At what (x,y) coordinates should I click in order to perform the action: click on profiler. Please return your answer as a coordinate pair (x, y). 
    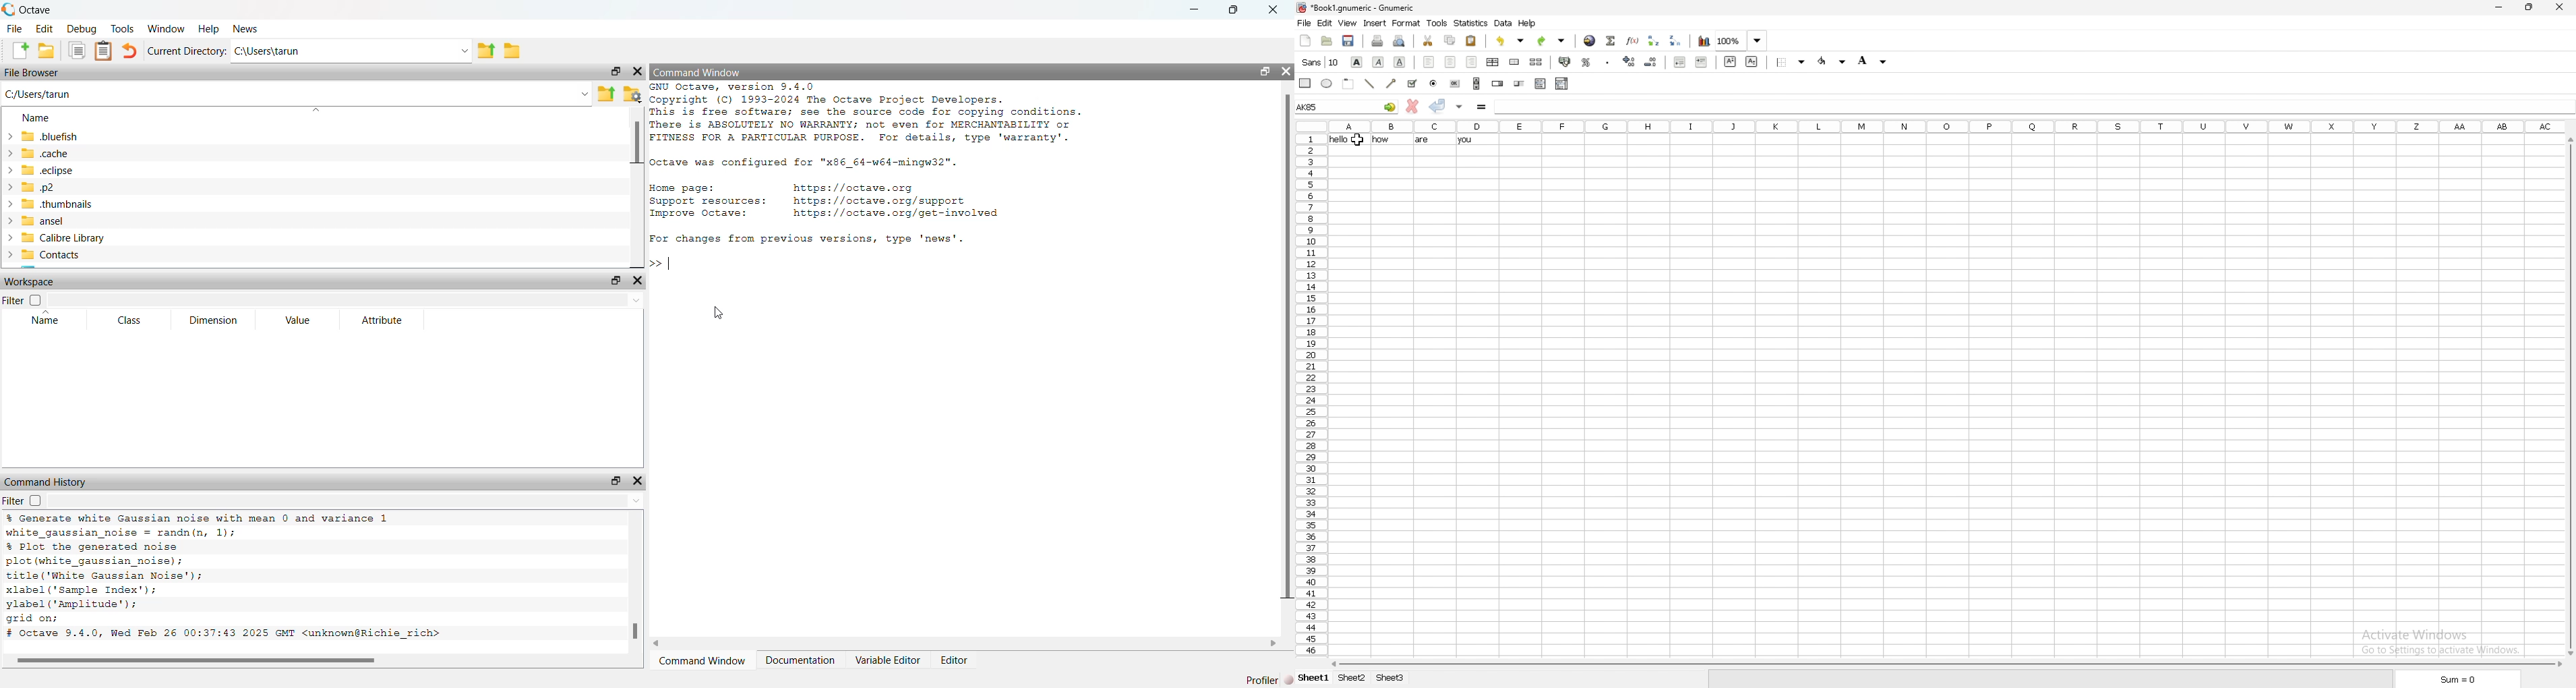
    Looking at the image, I should click on (1255, 680).